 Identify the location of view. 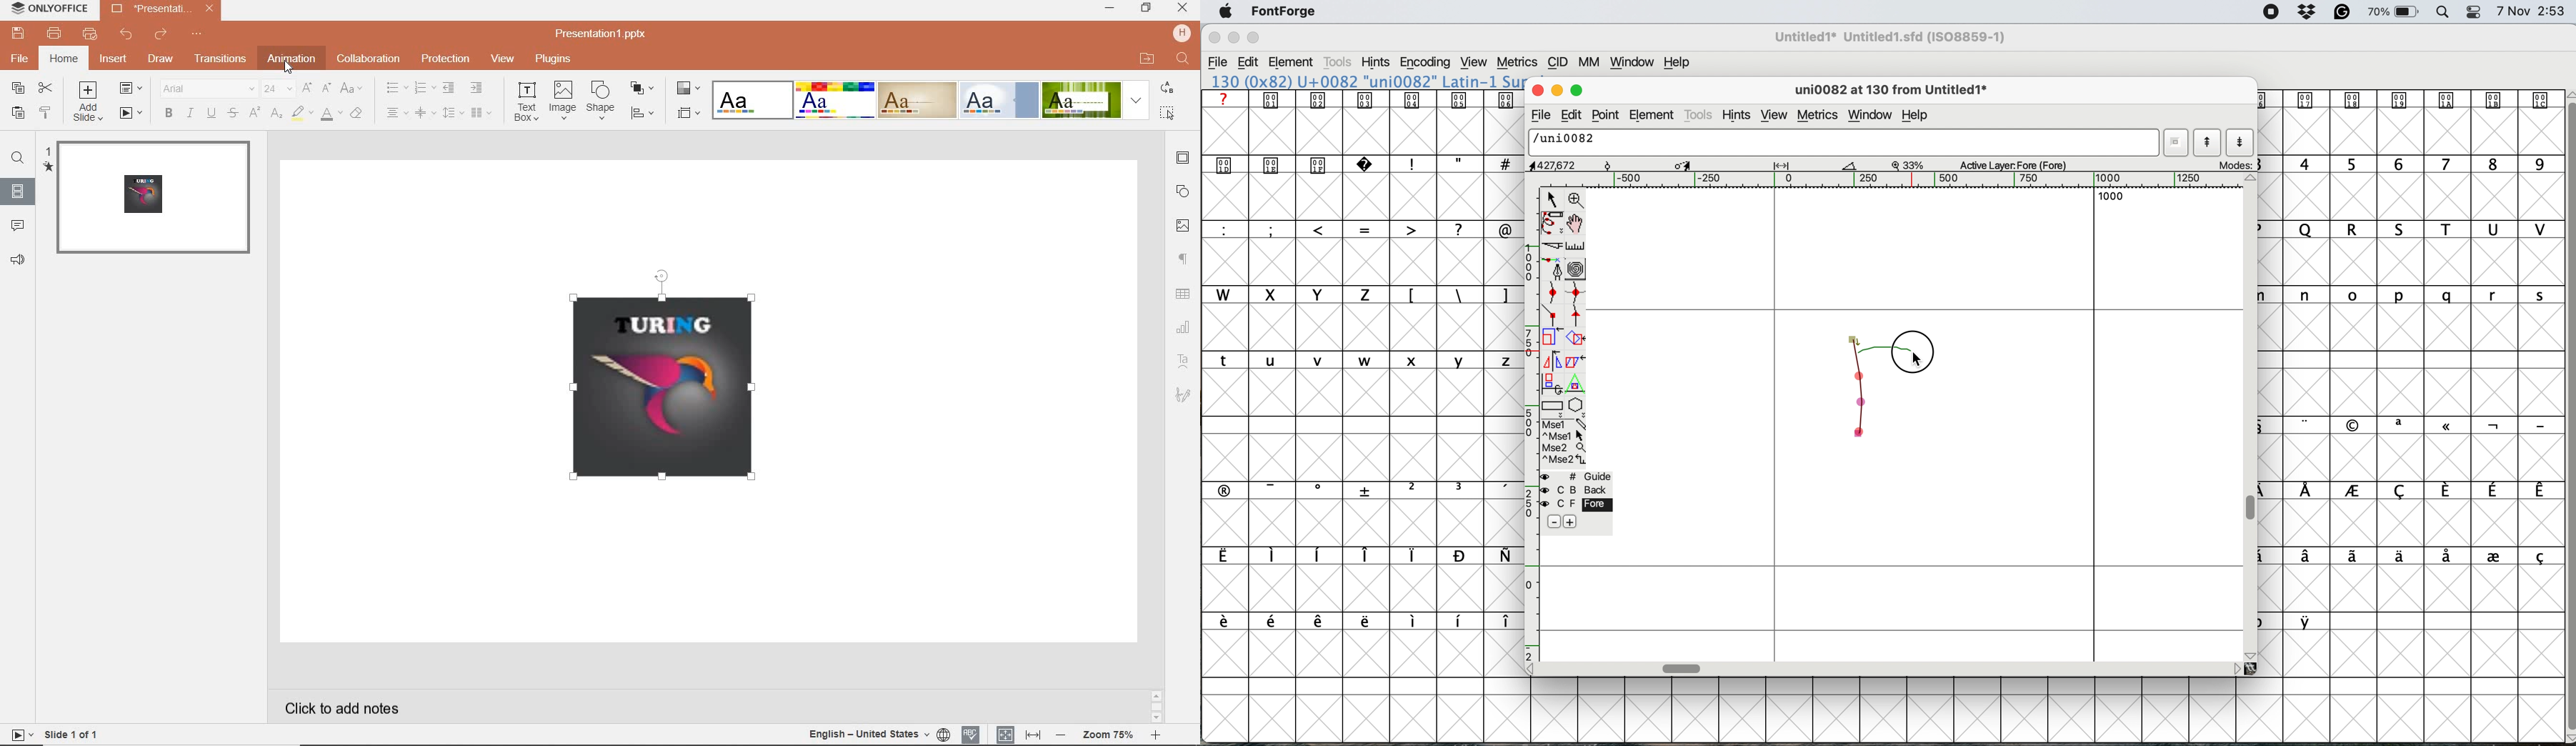
(1476, 62).